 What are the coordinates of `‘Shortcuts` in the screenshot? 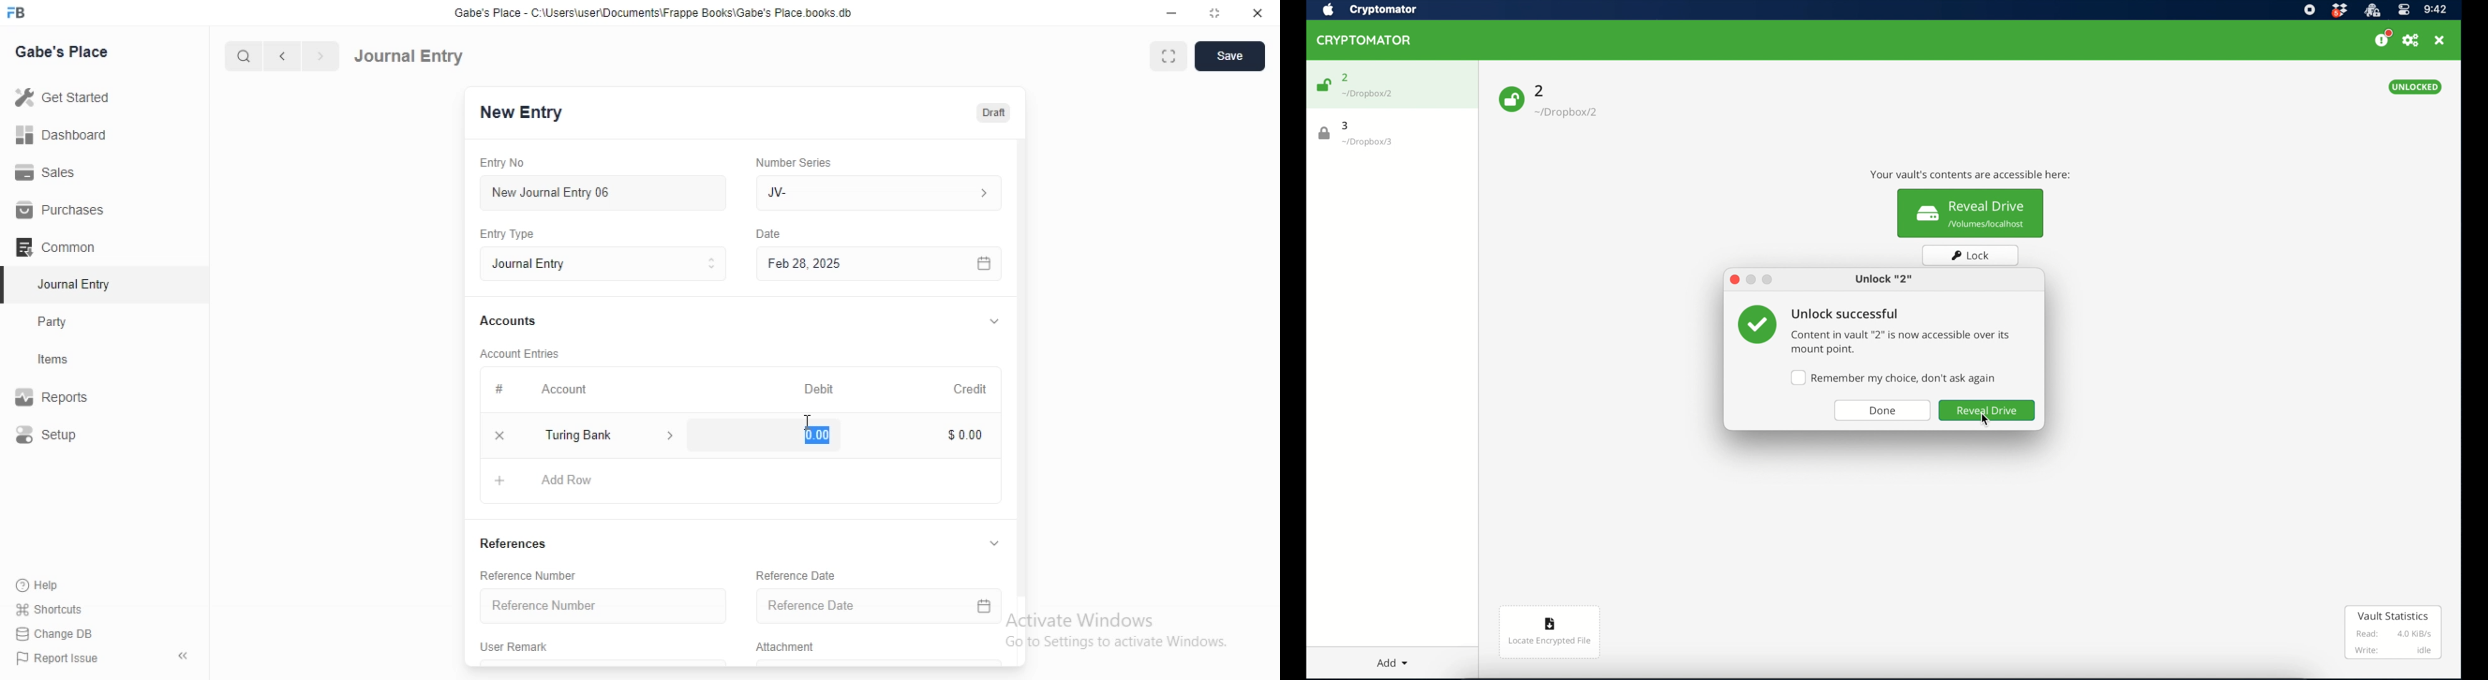 It's located at (62, 609).